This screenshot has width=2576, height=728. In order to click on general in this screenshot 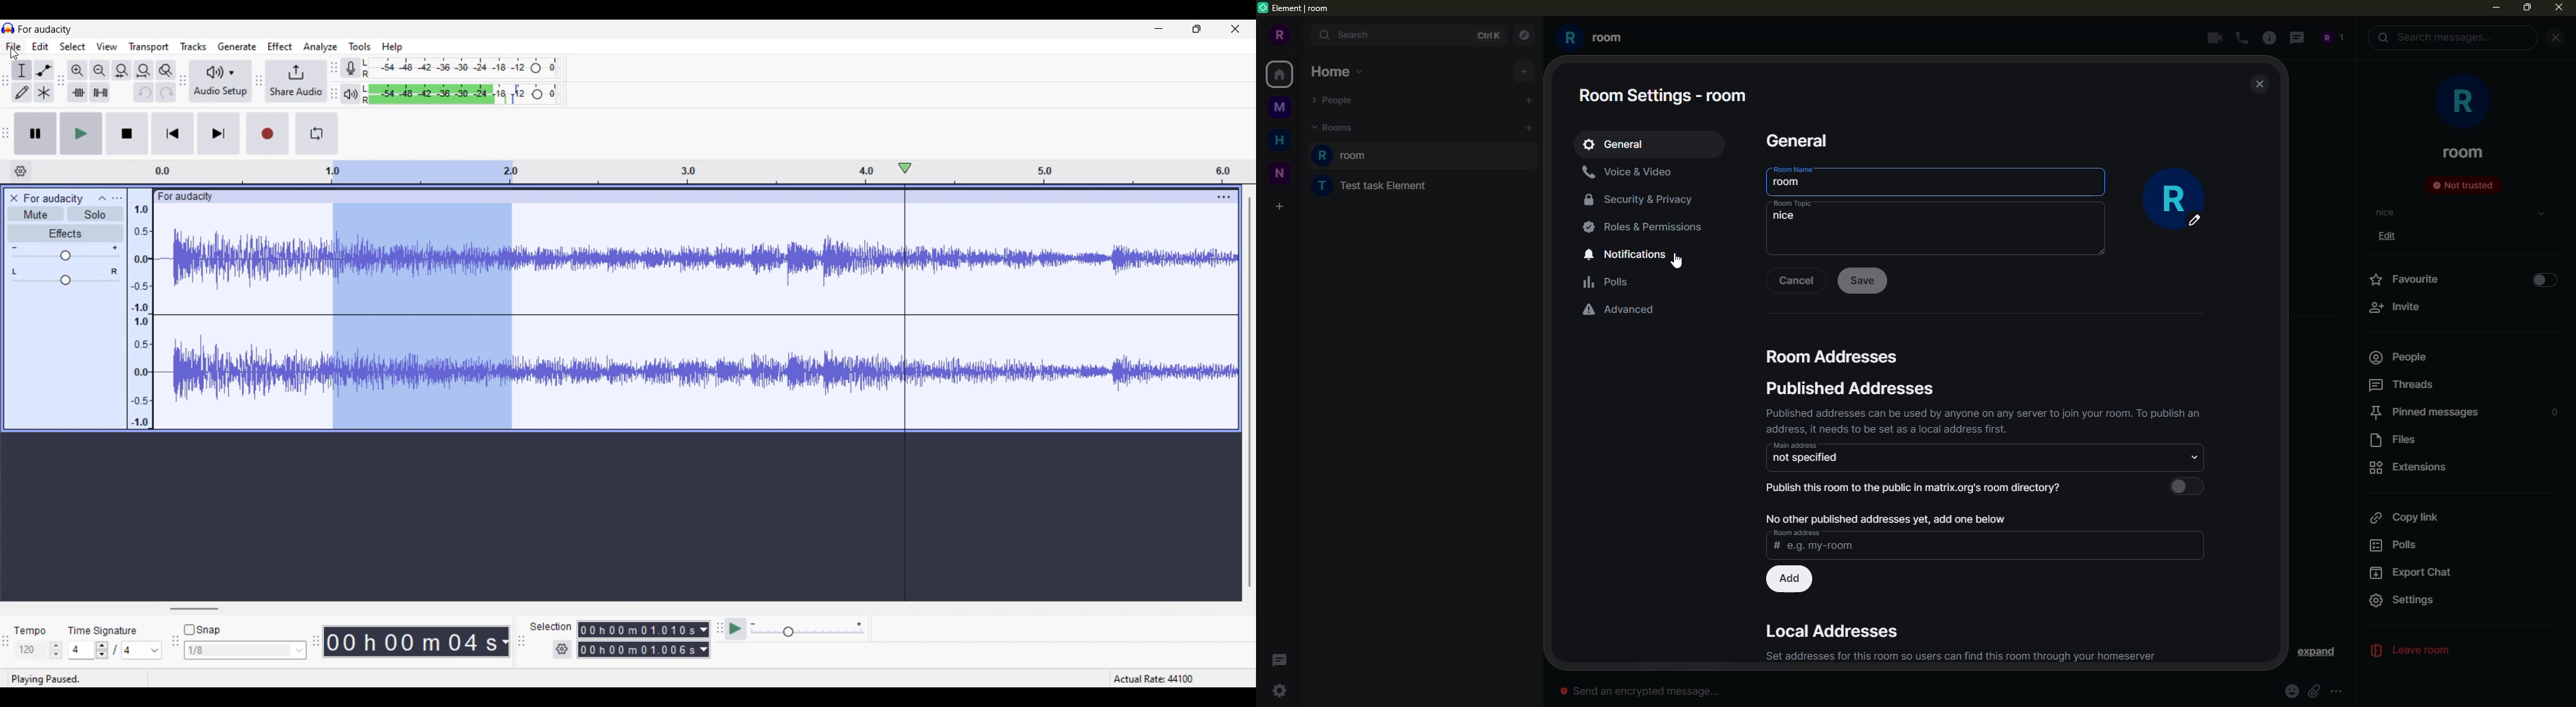, I will do `click(1810, 140)`.